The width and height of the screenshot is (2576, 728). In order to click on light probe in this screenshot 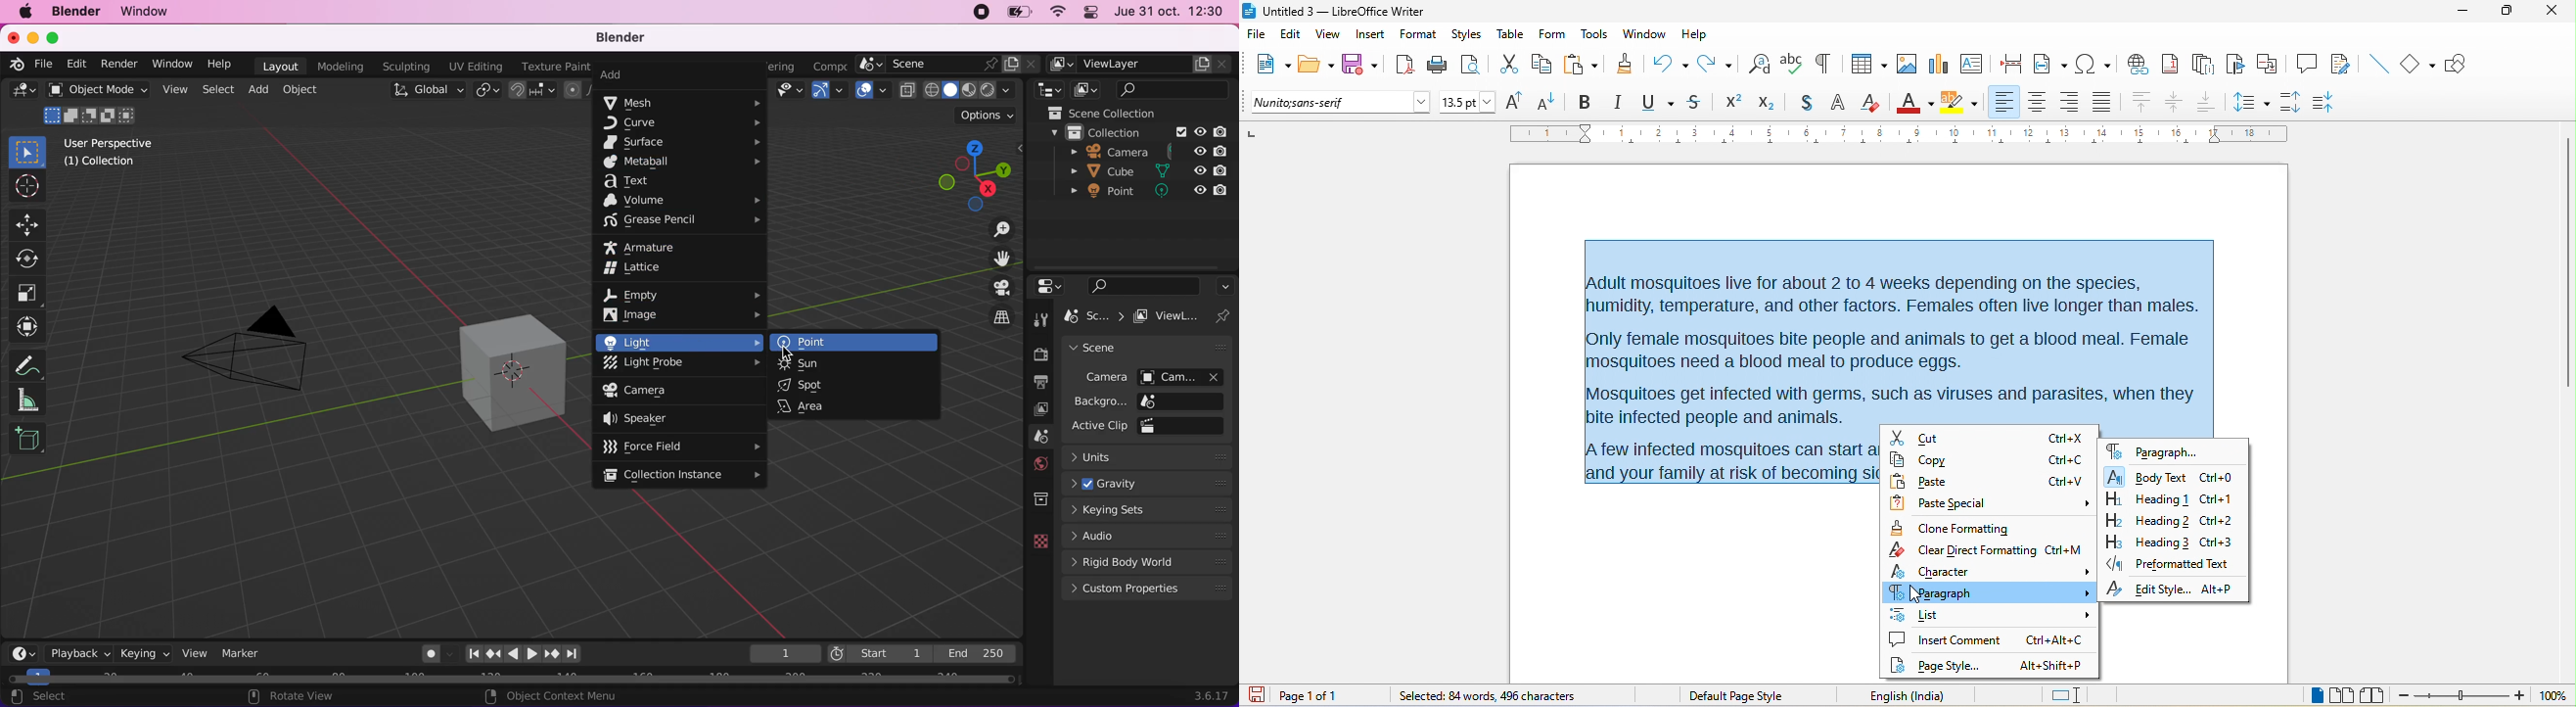, I will do `click(683, 363)`.